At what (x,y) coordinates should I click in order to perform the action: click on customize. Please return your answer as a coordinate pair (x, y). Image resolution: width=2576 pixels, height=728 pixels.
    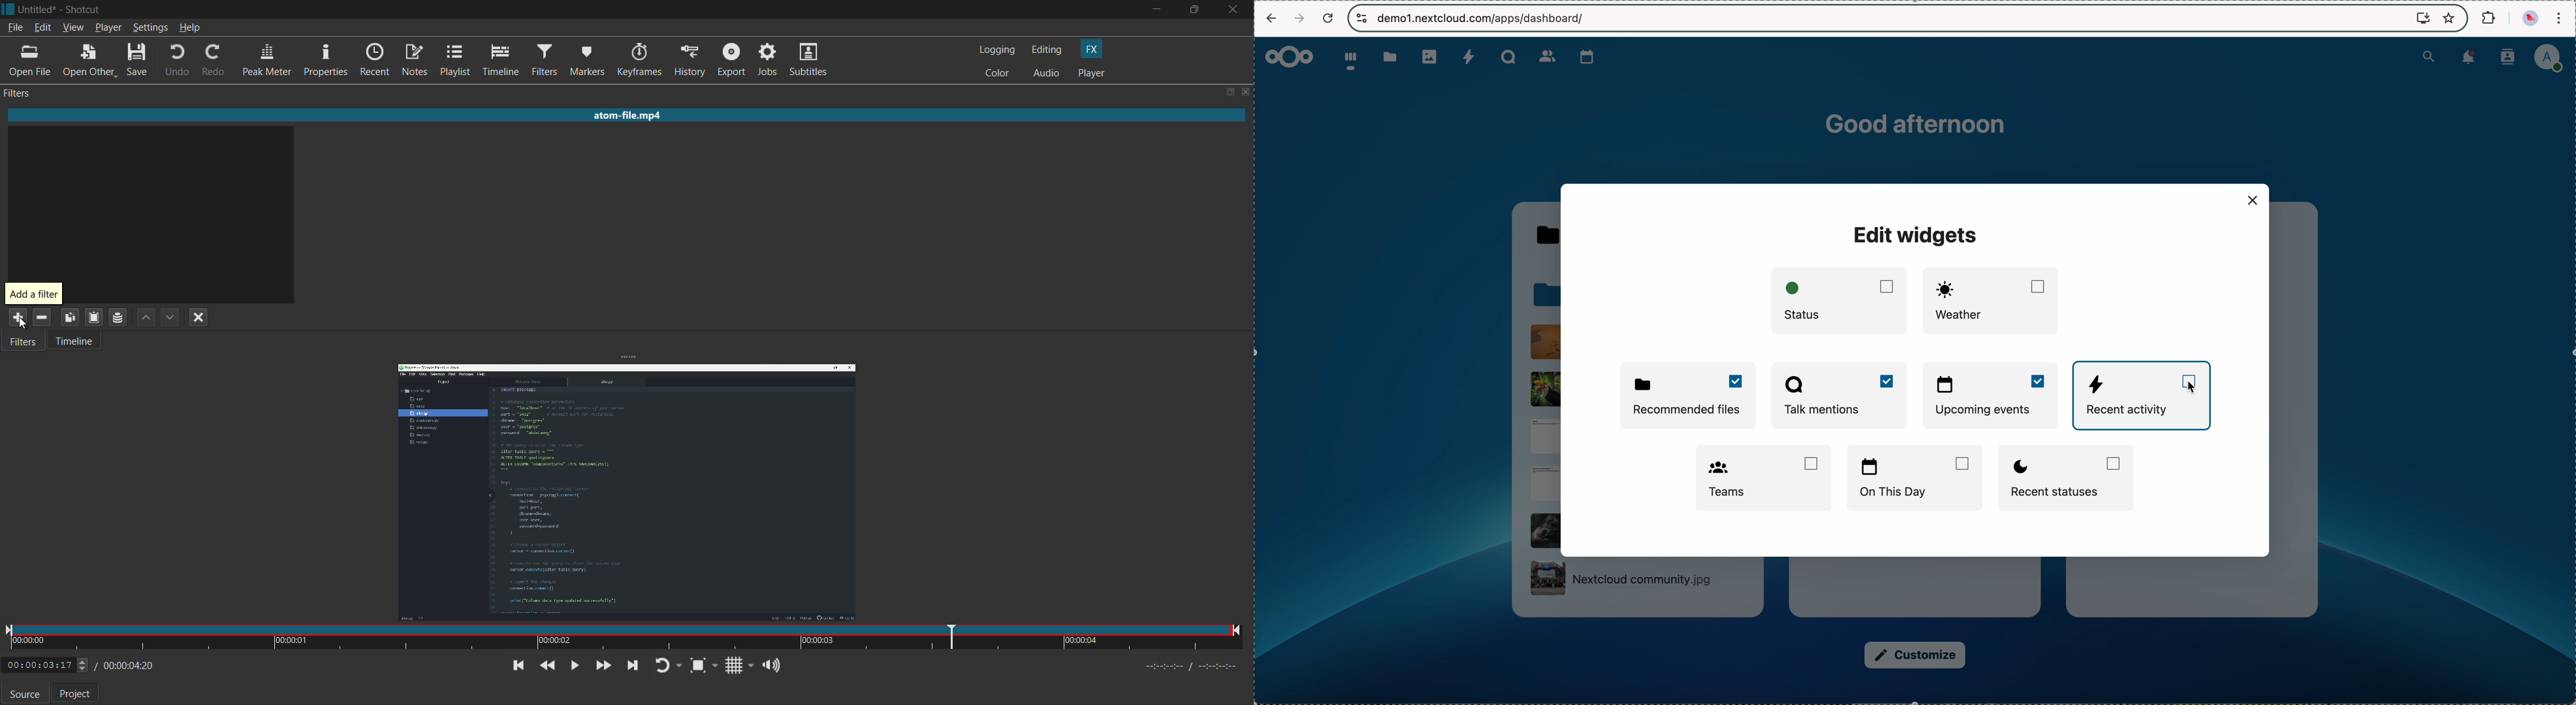
    Looking at the image, I should click on (1916, 656).